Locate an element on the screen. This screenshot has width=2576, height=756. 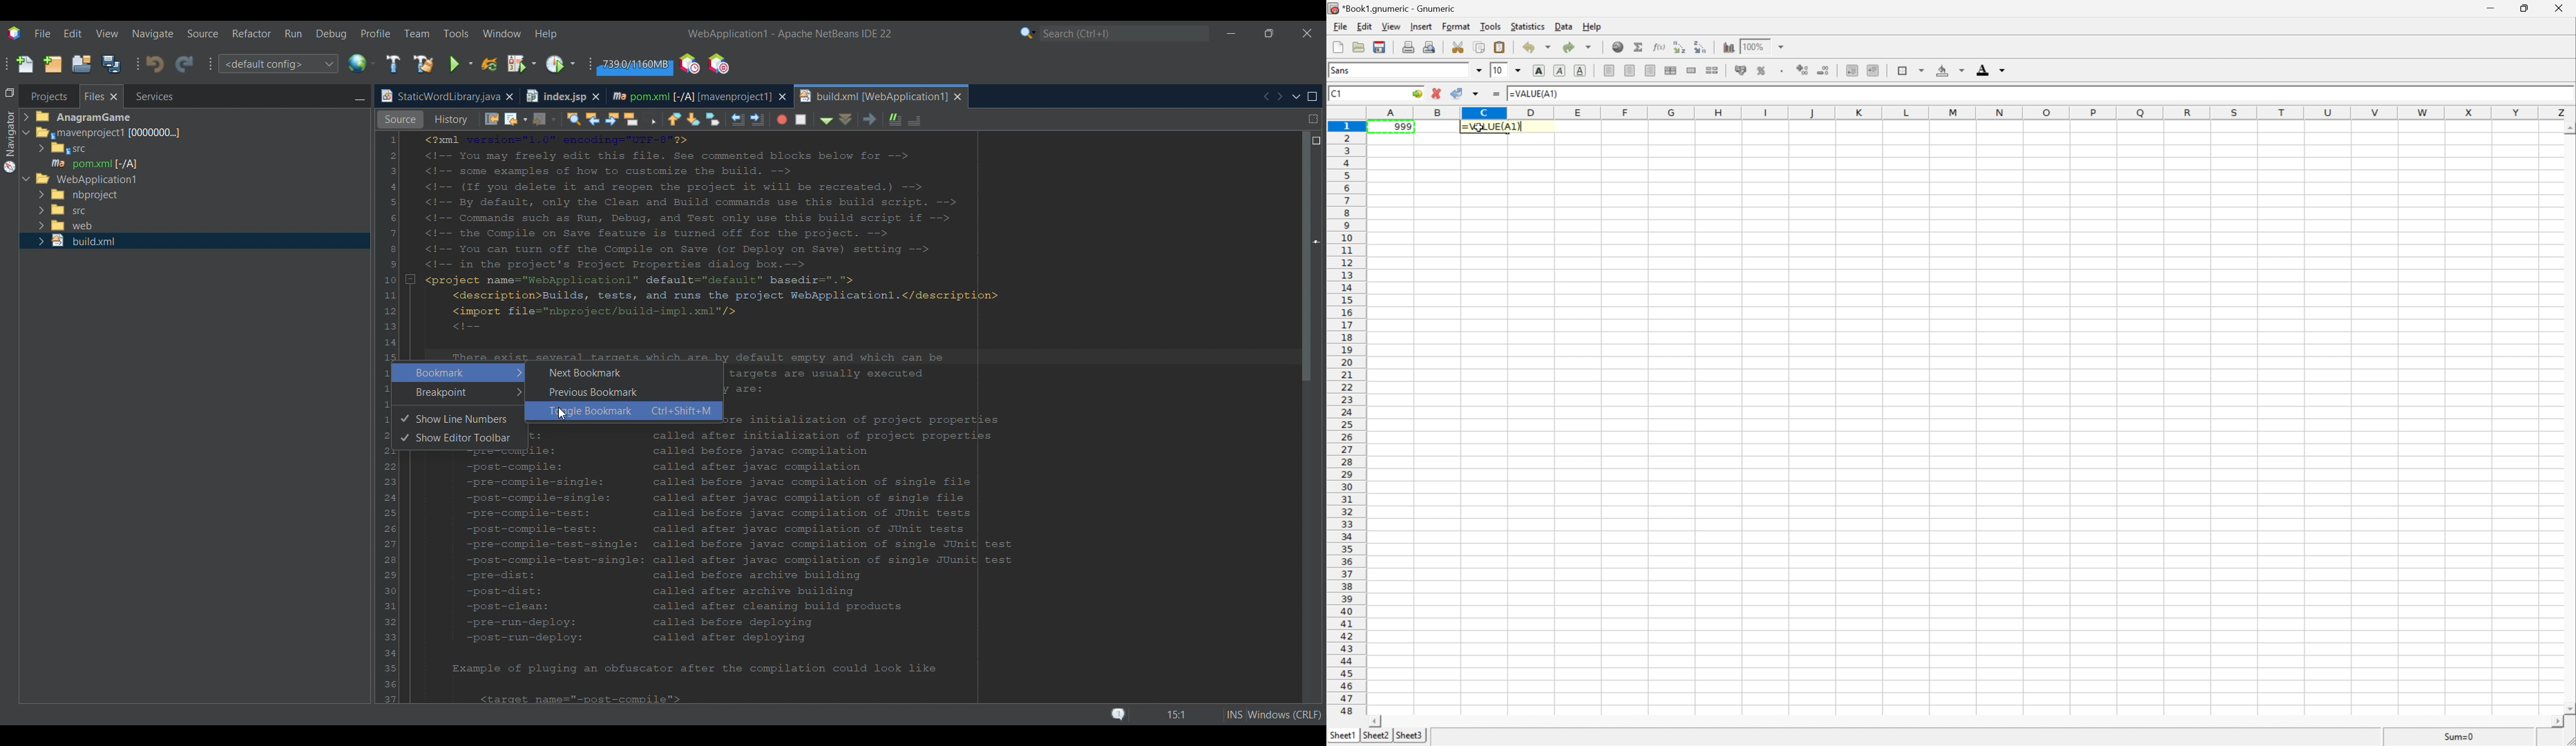
Redo is located at coordinates (184, 65).